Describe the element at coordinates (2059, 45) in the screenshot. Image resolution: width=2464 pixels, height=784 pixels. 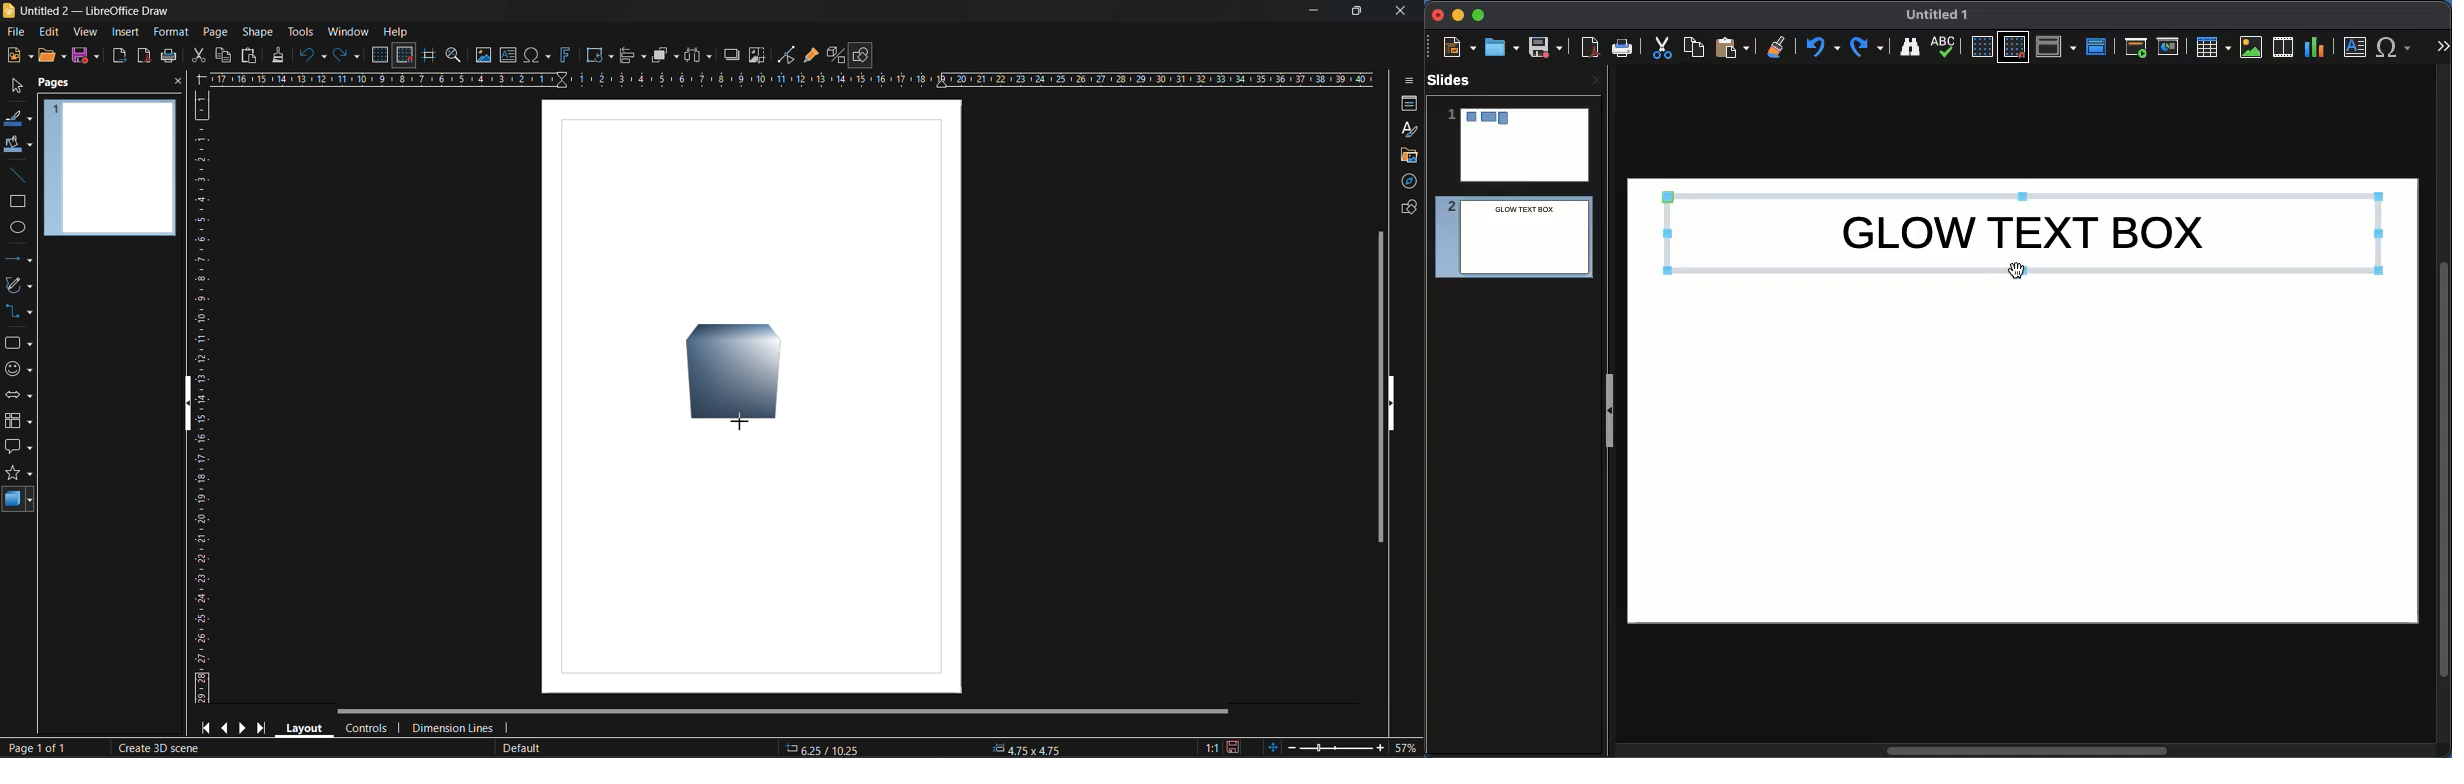
I see `Display views` at that location.